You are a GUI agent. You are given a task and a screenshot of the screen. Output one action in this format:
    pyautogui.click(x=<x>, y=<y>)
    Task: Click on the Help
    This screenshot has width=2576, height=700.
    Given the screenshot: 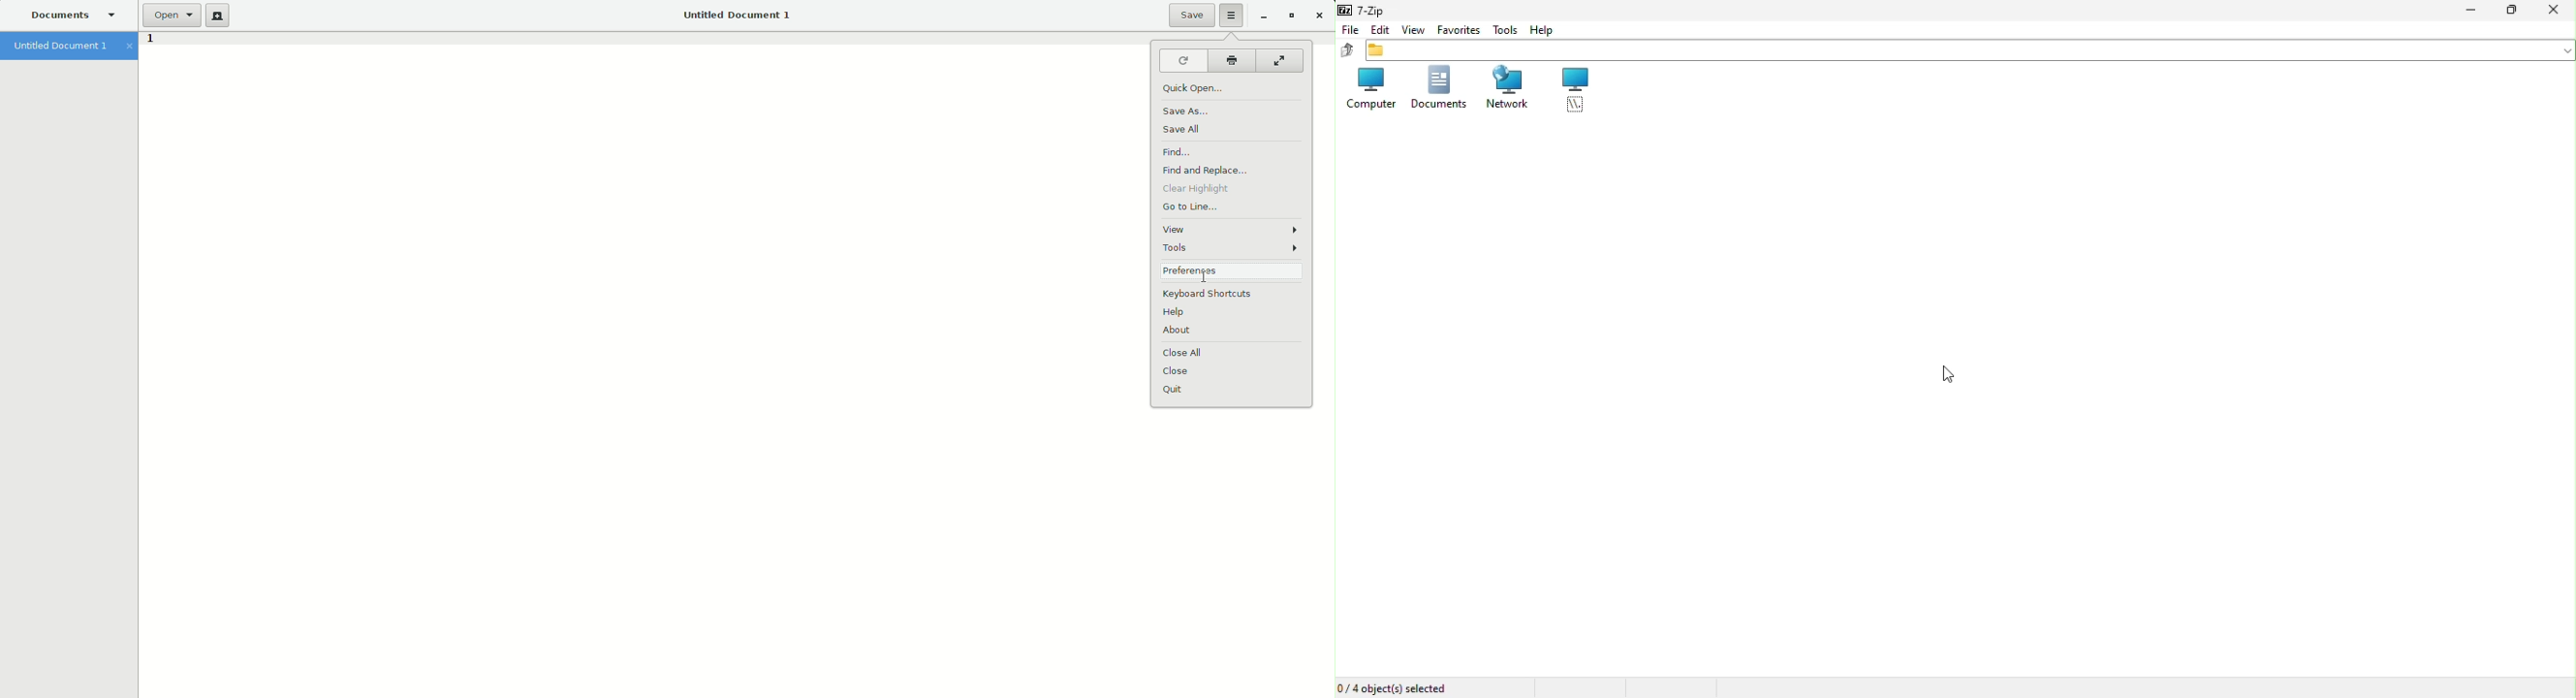 What is the action you would take?
    pyautogui.click(x=1543, y=32)
    